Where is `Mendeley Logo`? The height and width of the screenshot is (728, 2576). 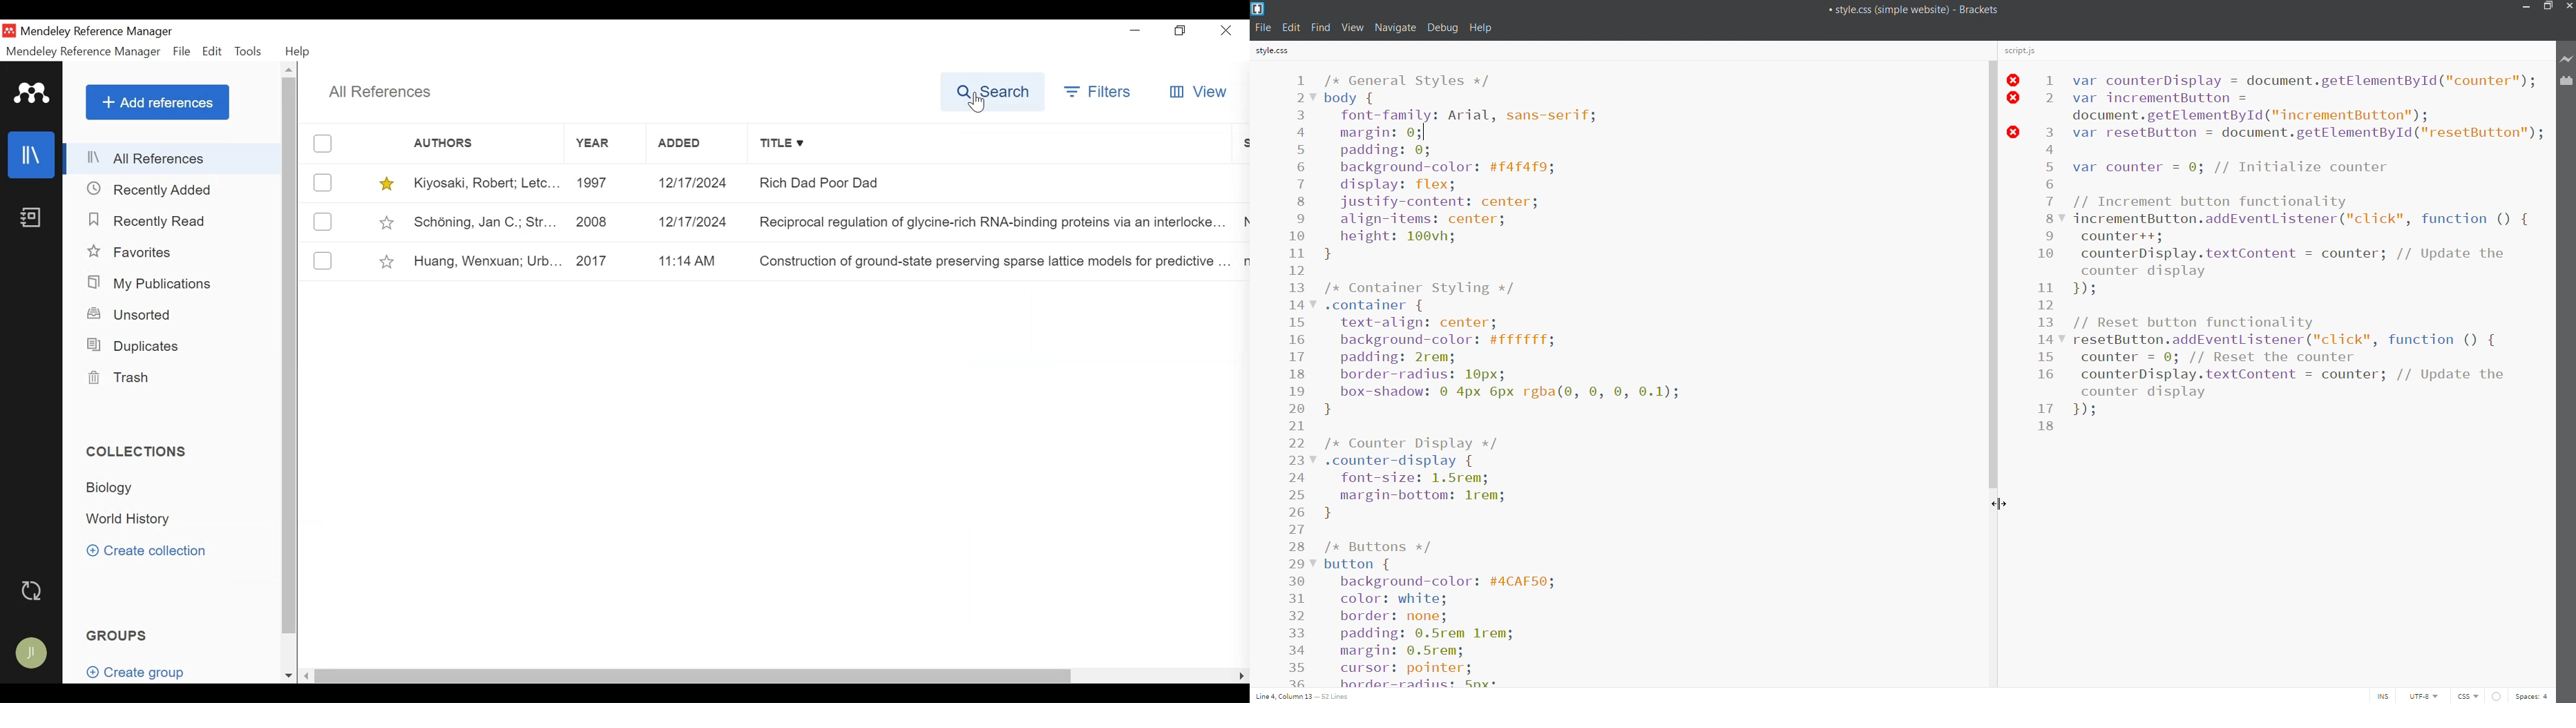 Mendeley Logo is located at coordinates (33, 93).